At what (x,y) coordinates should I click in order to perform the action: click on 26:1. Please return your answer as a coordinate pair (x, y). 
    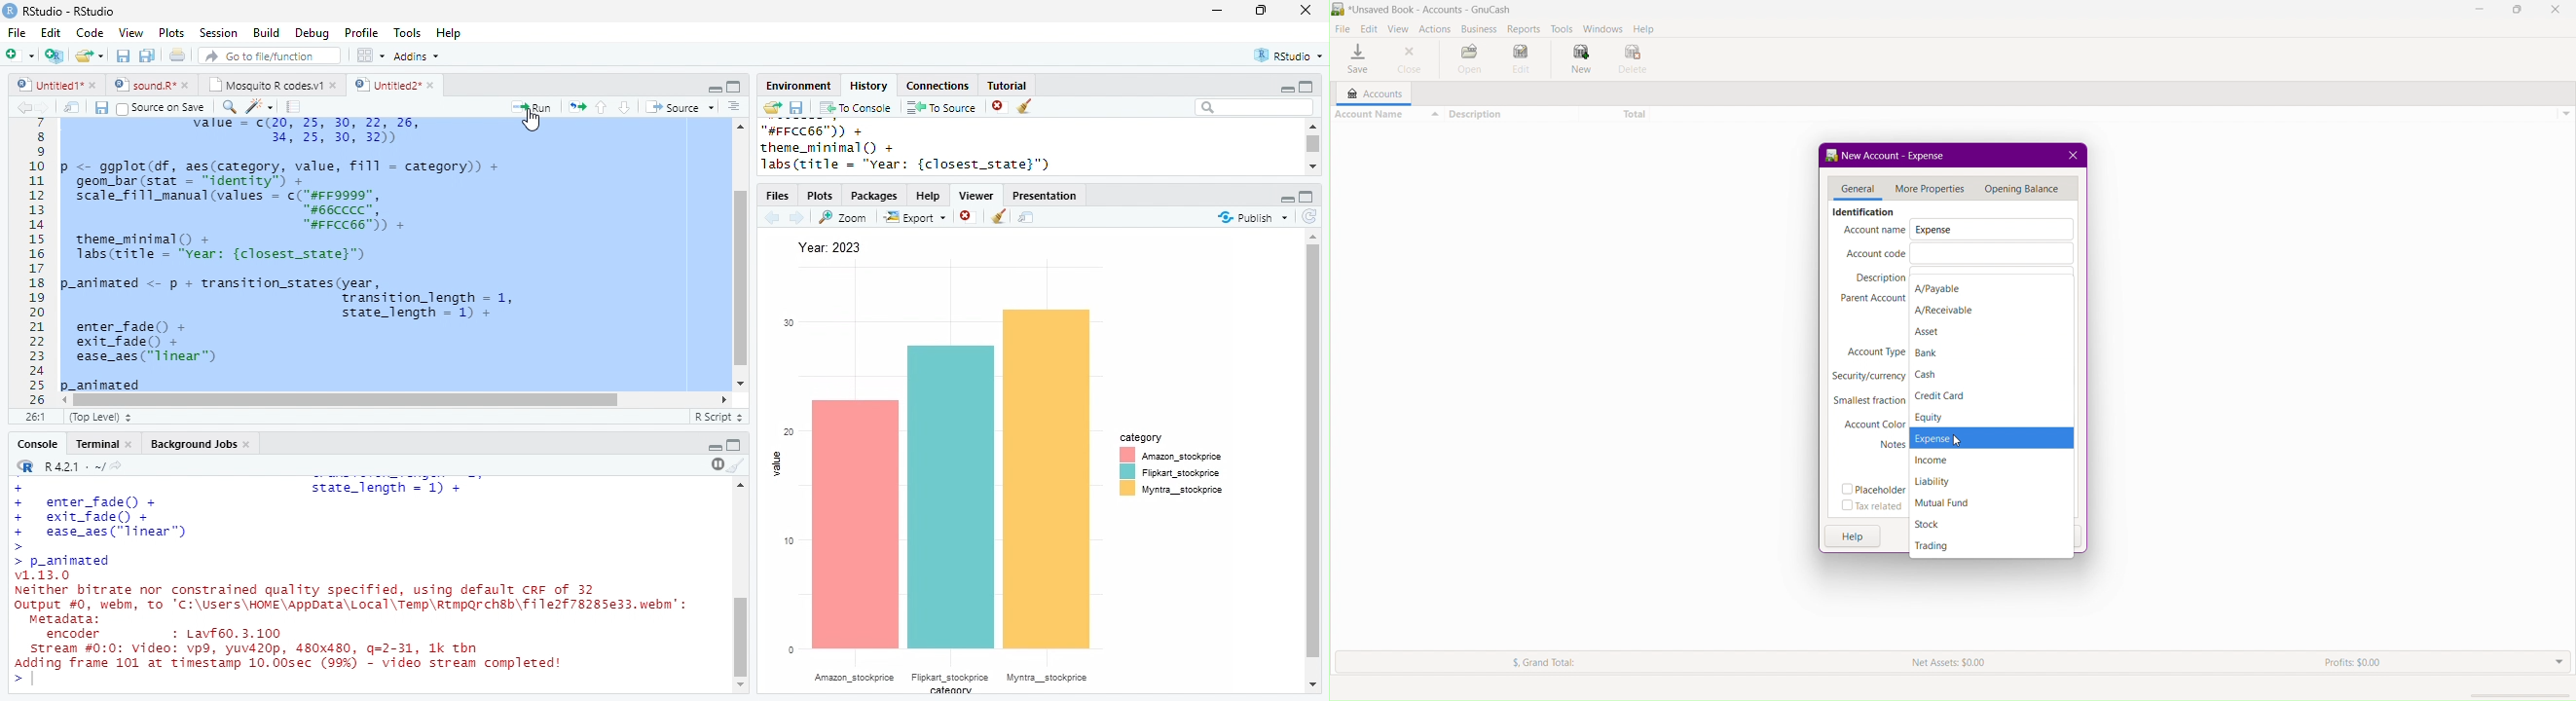
    Looking at the image, I should click on (36, 417).